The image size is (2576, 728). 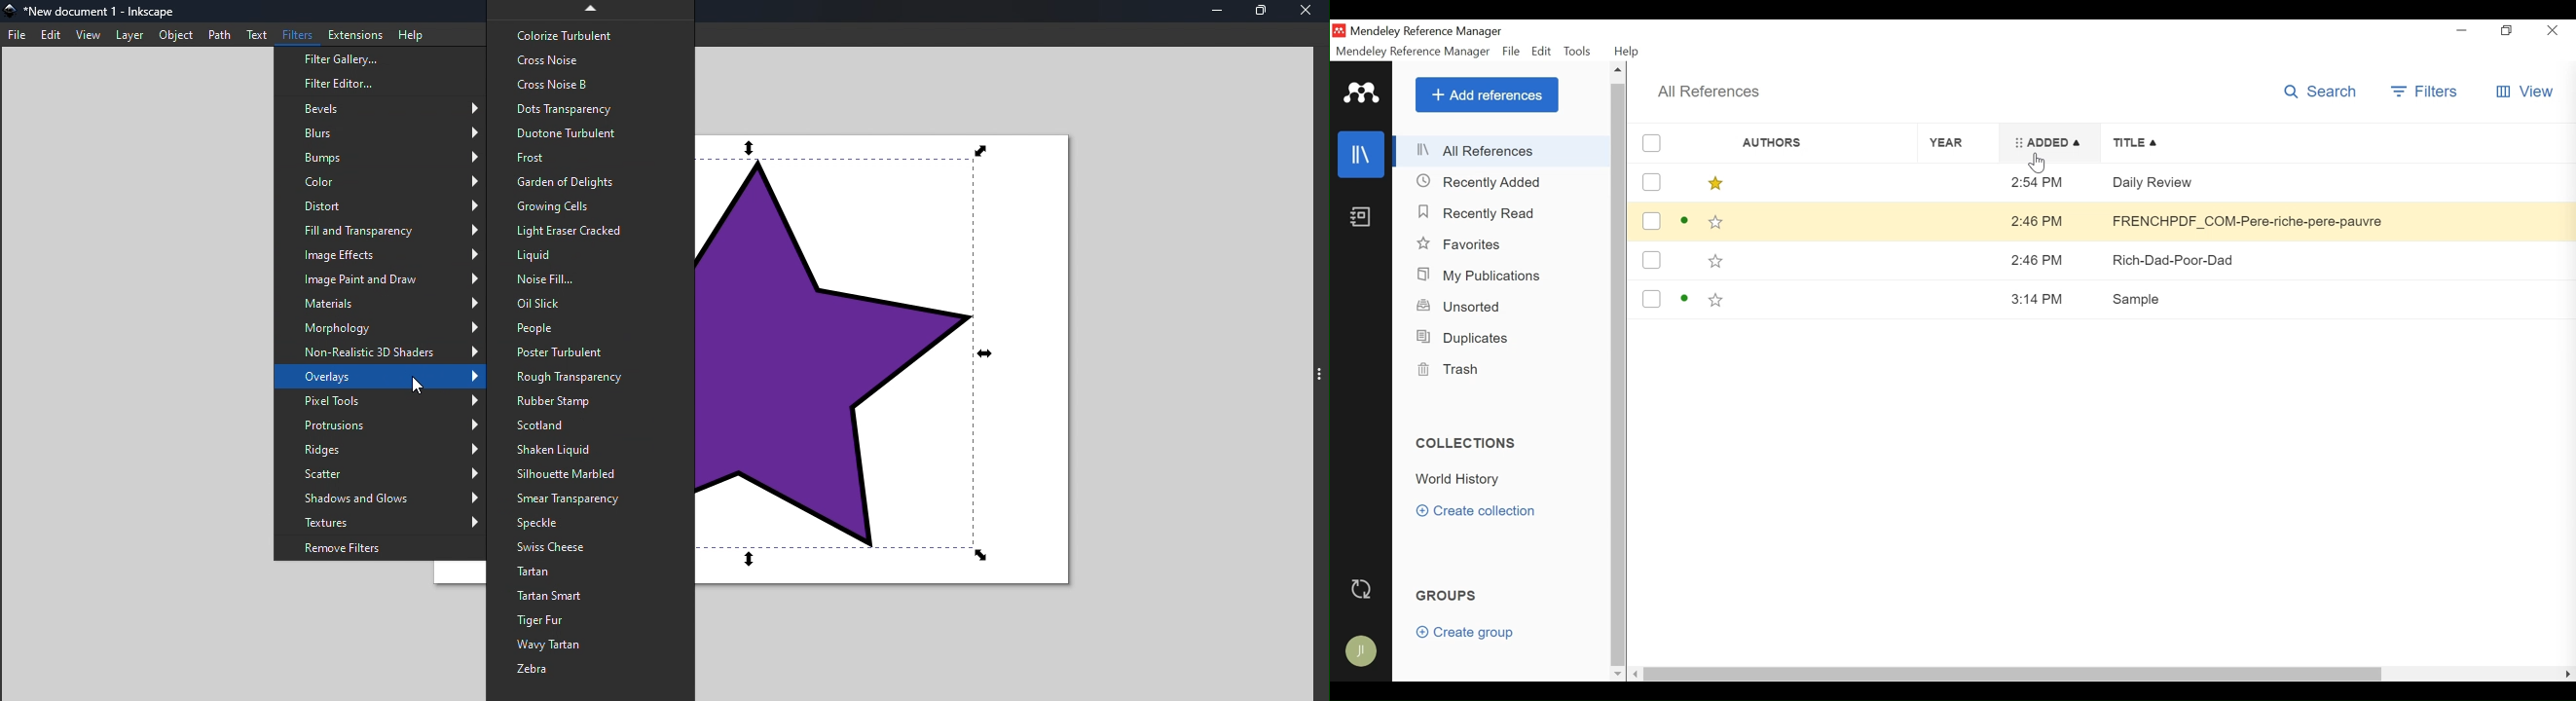 What do you see at coordinates (1628, 51) in the screenshot?
I see `Help` at bounding box center [1628, 51].